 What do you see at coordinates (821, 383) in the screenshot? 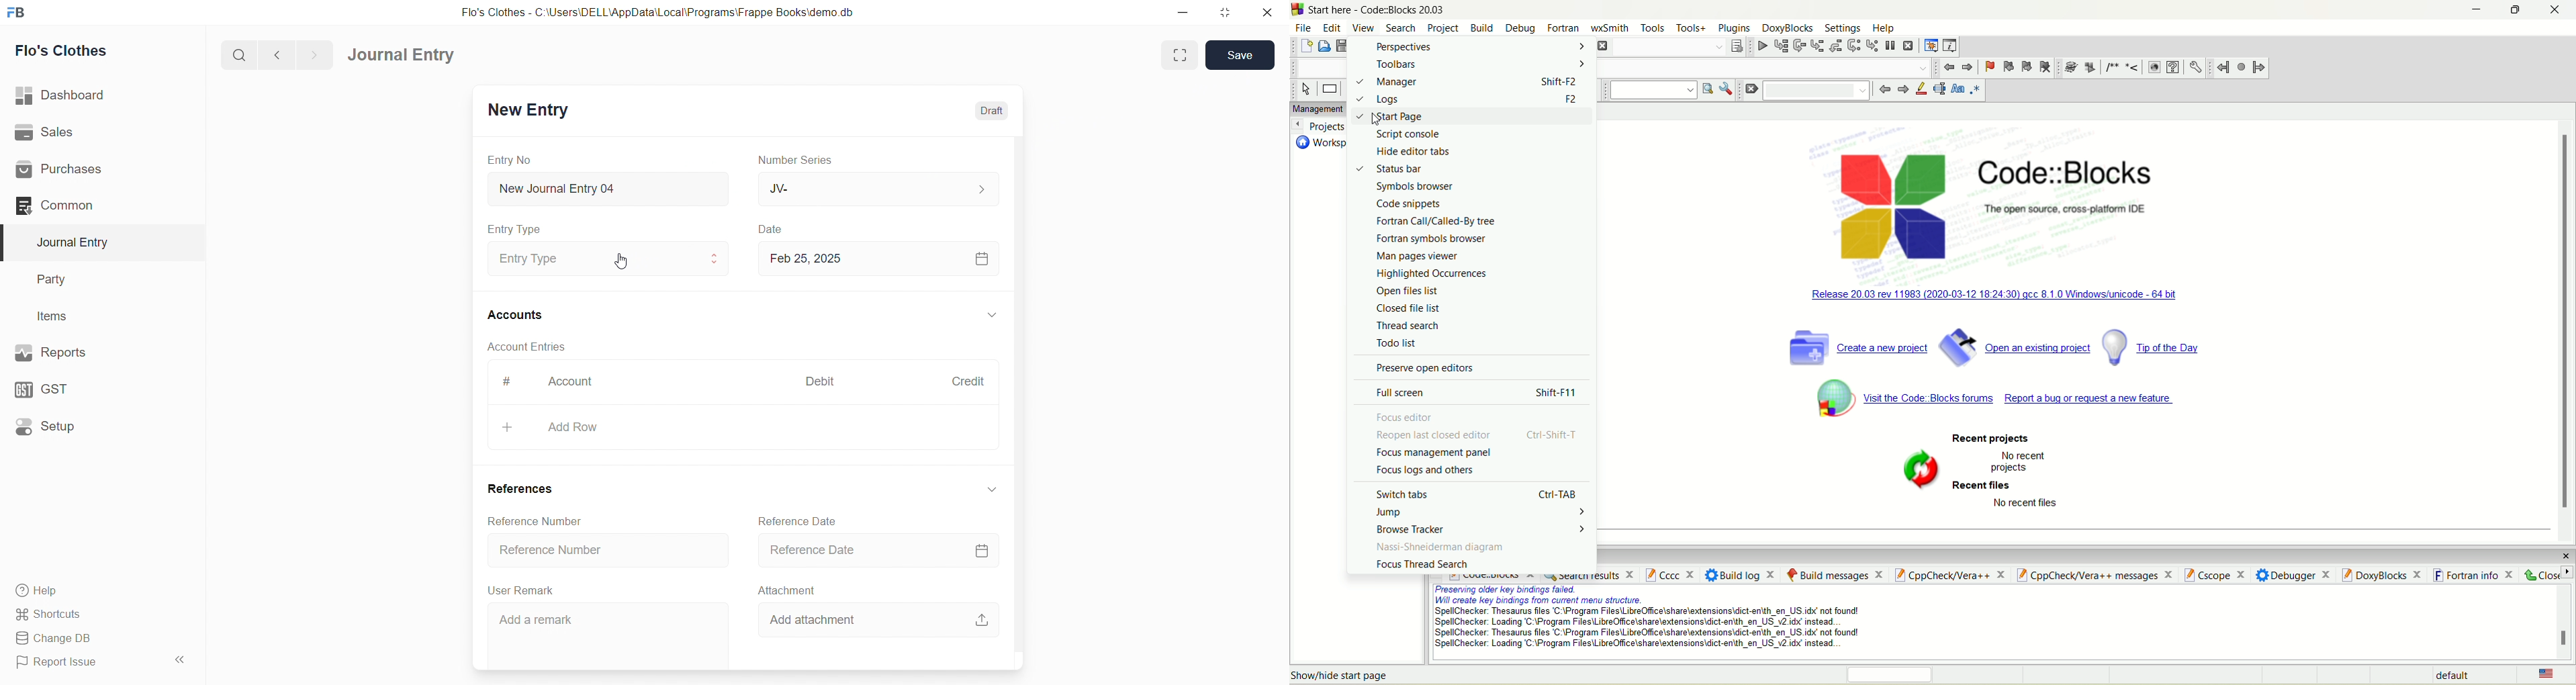
I see `Debit` at bounding box center [821, 383].